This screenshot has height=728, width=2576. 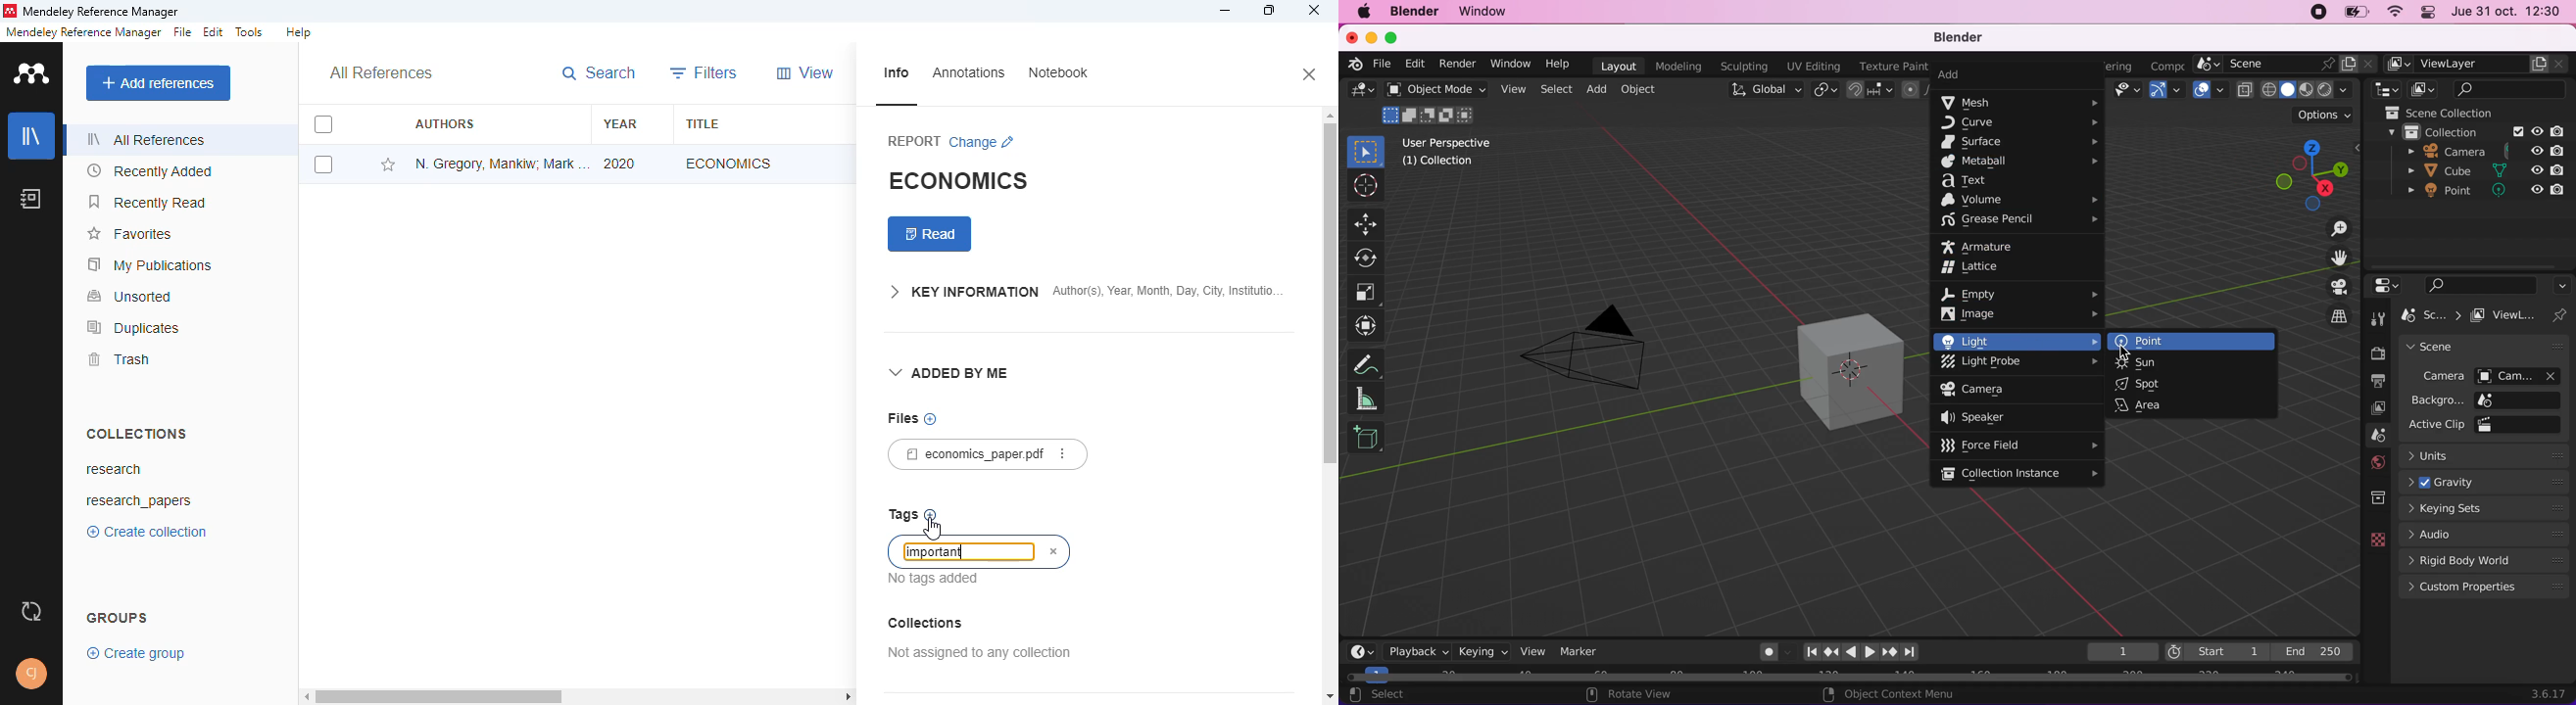 I want to click on output, so click(x=2376, y=380).